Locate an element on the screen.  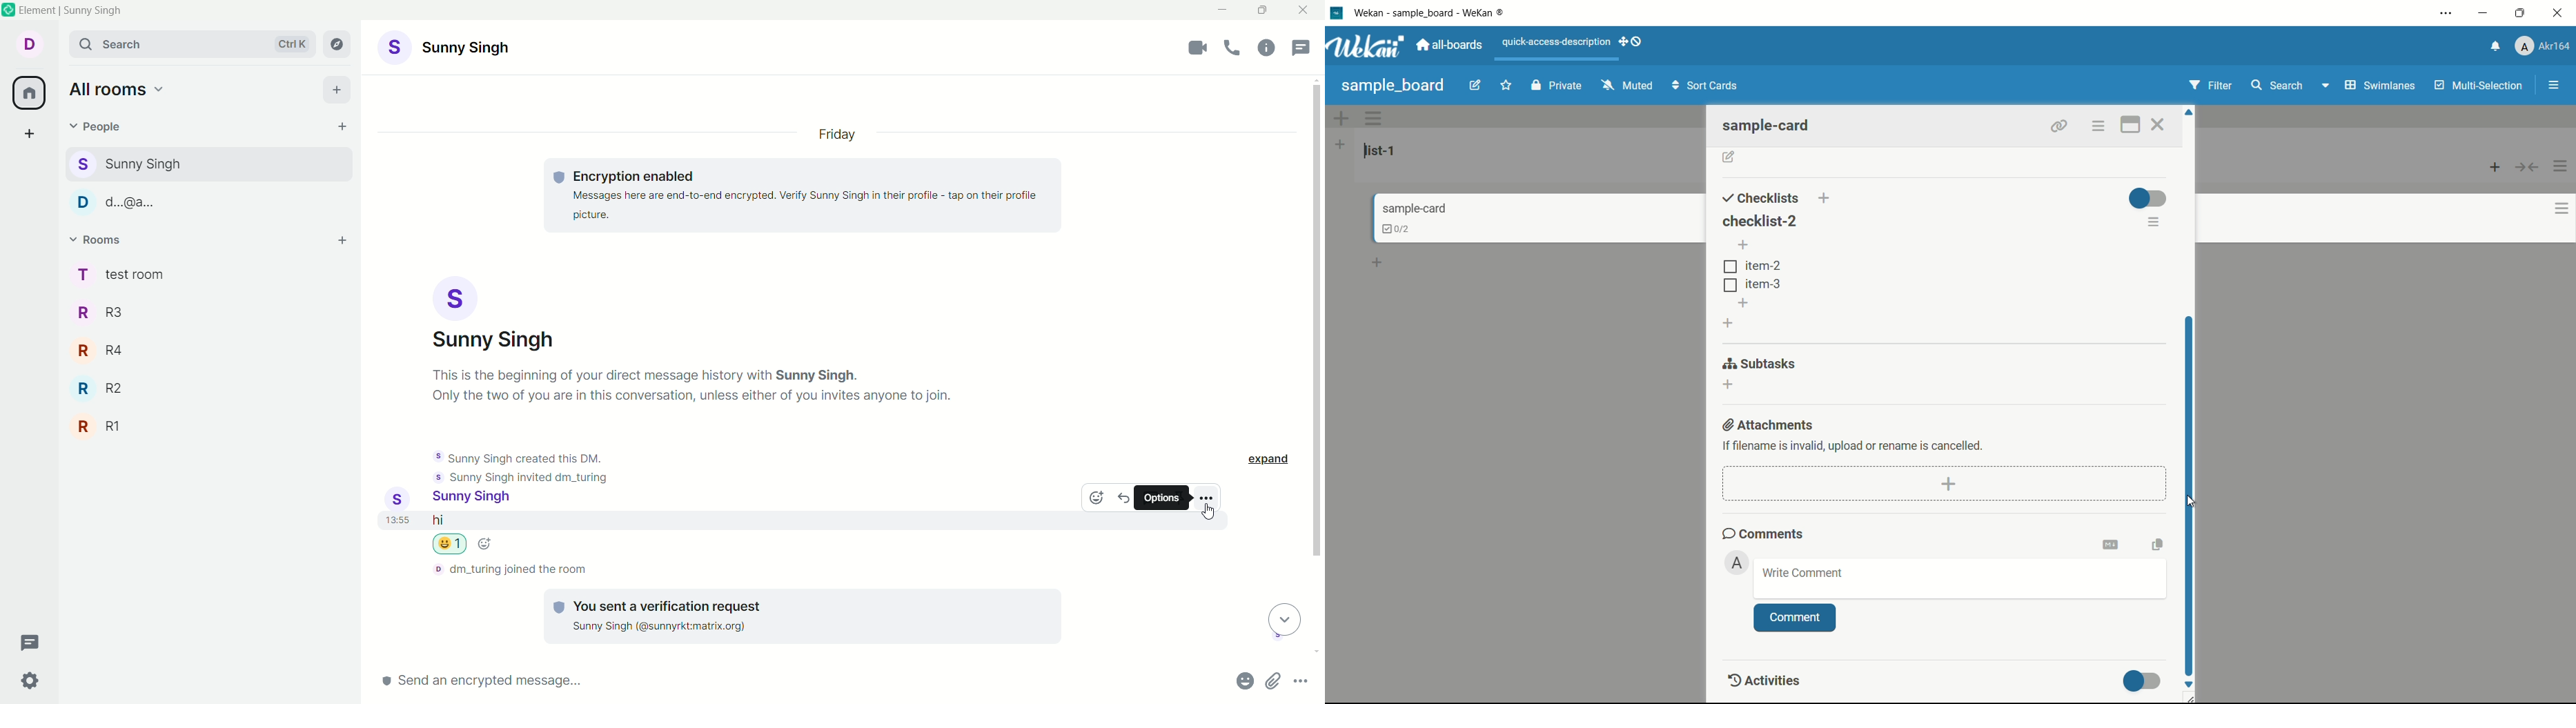
add card to top of list is located at coordinates (2496, 168).